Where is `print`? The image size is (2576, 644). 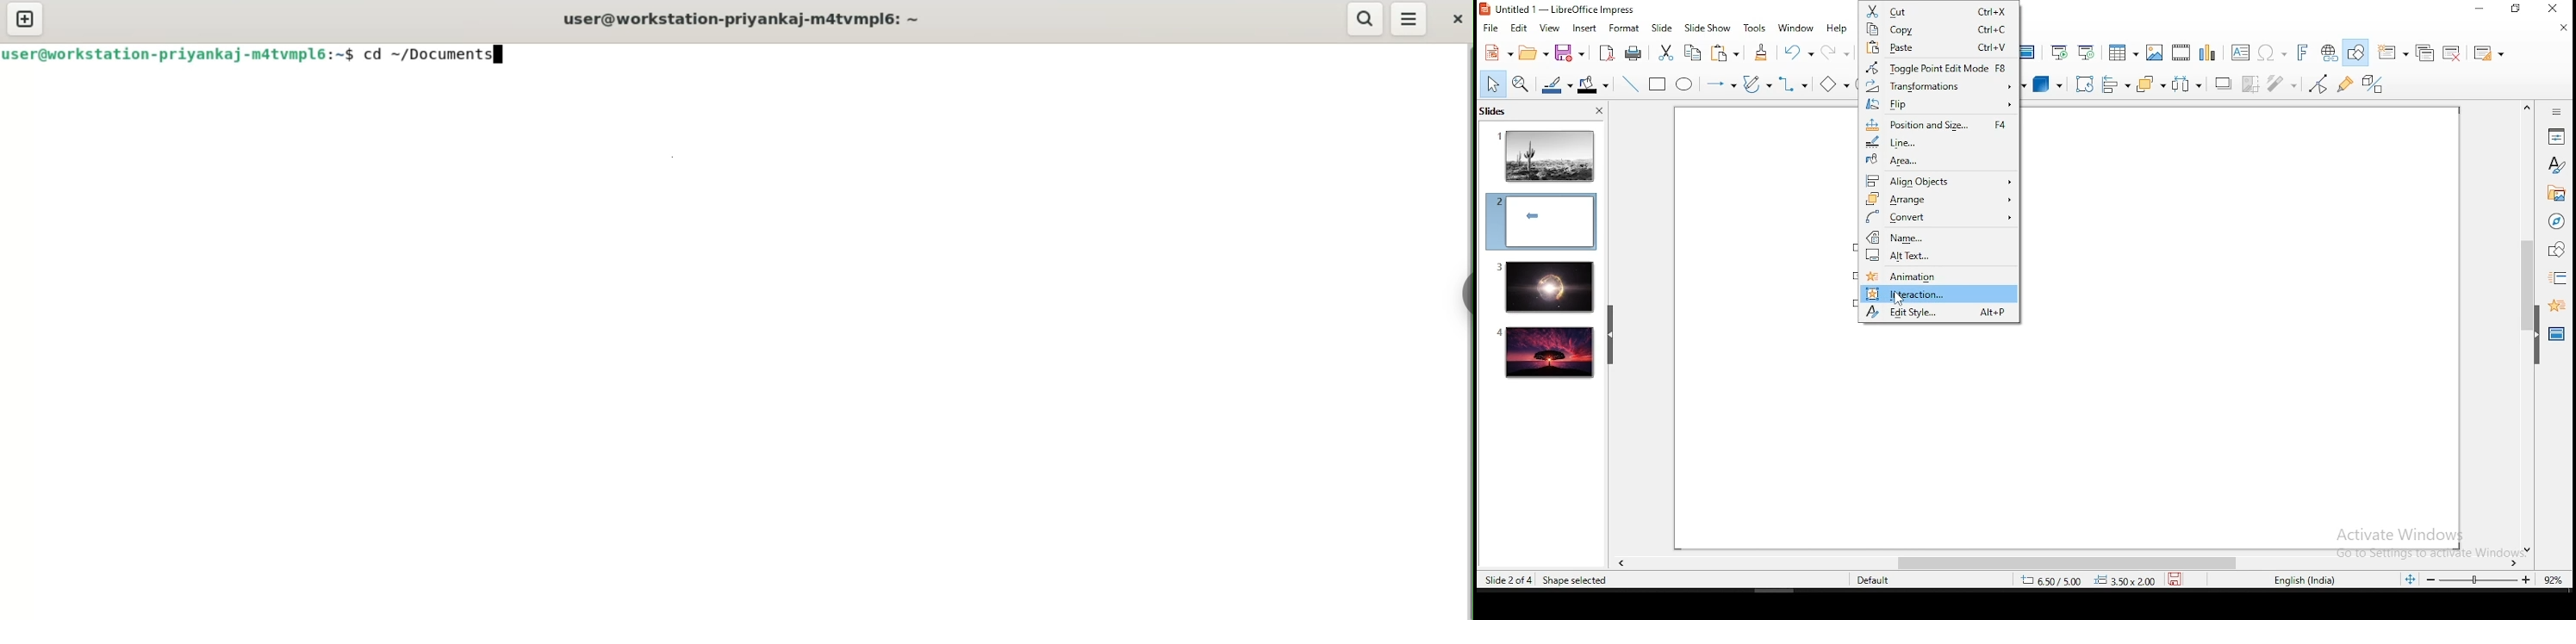 print is located at coordinates (1634, 53).